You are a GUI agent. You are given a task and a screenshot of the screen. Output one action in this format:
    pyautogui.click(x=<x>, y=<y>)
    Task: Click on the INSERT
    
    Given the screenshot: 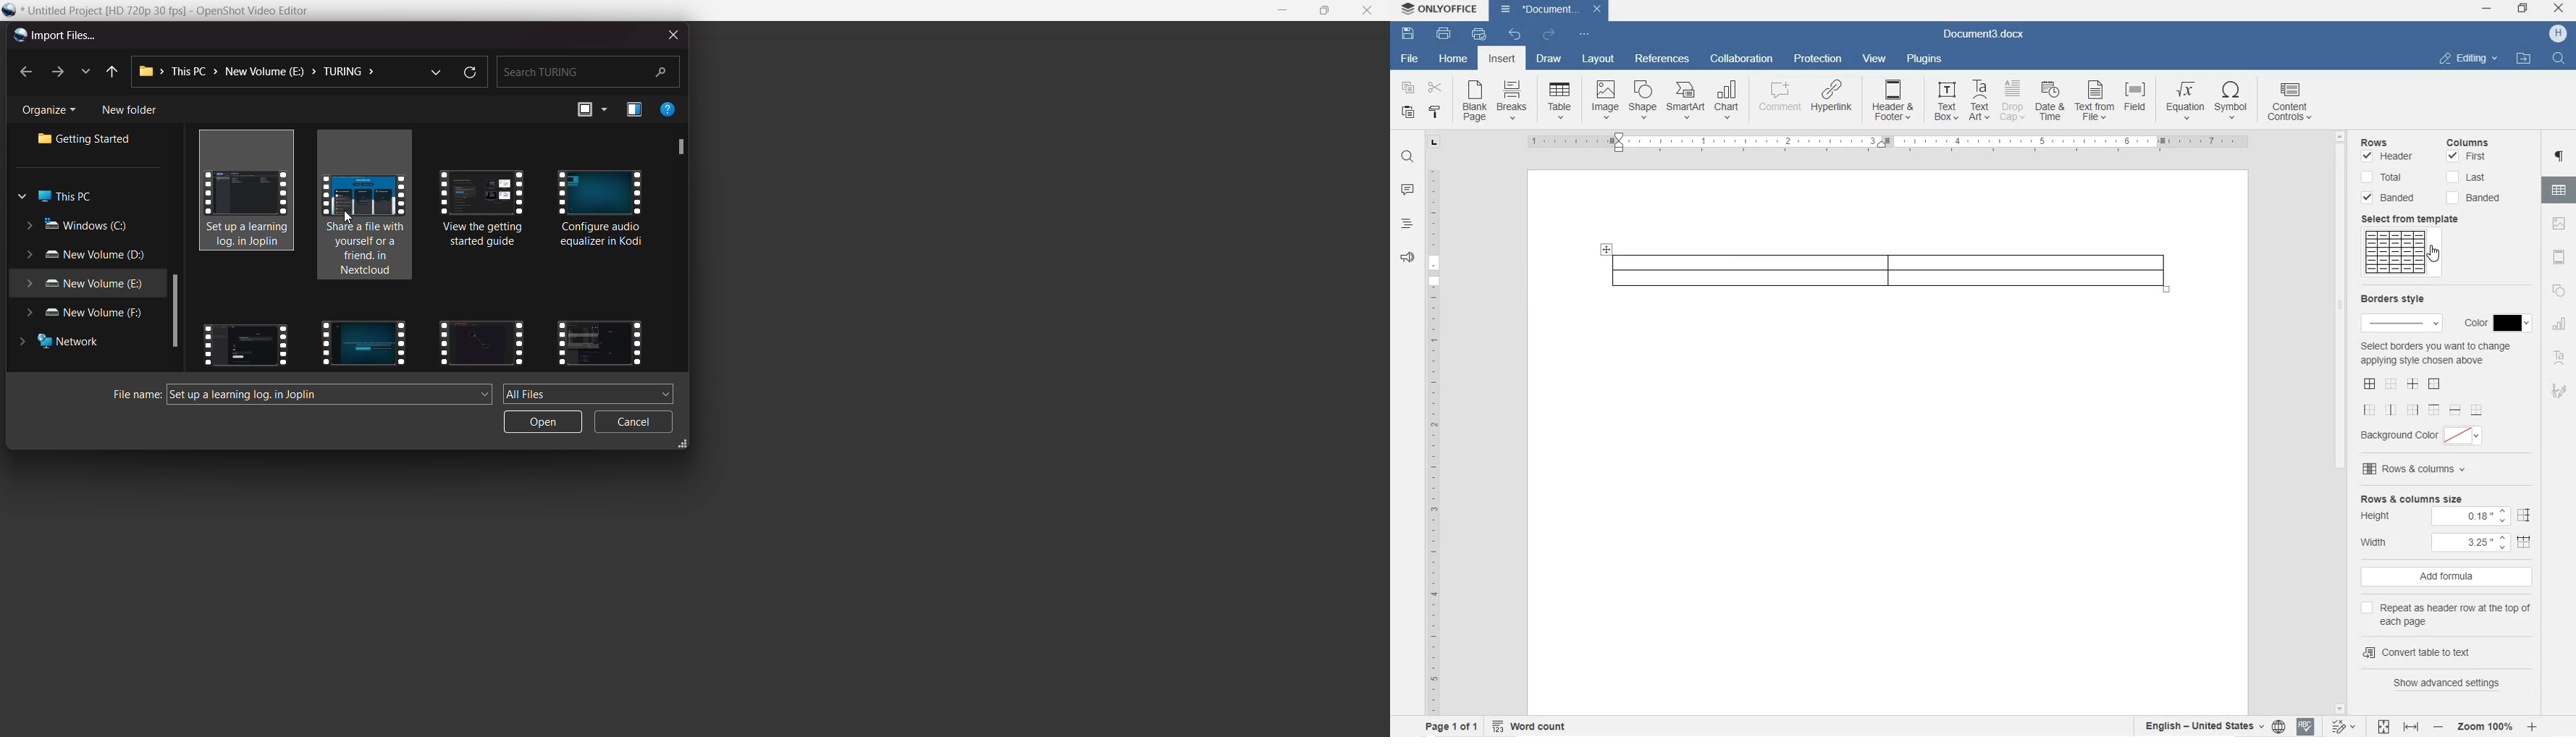 What is the action you would take?
    pyautogui.click(x=1504, y=61)
    